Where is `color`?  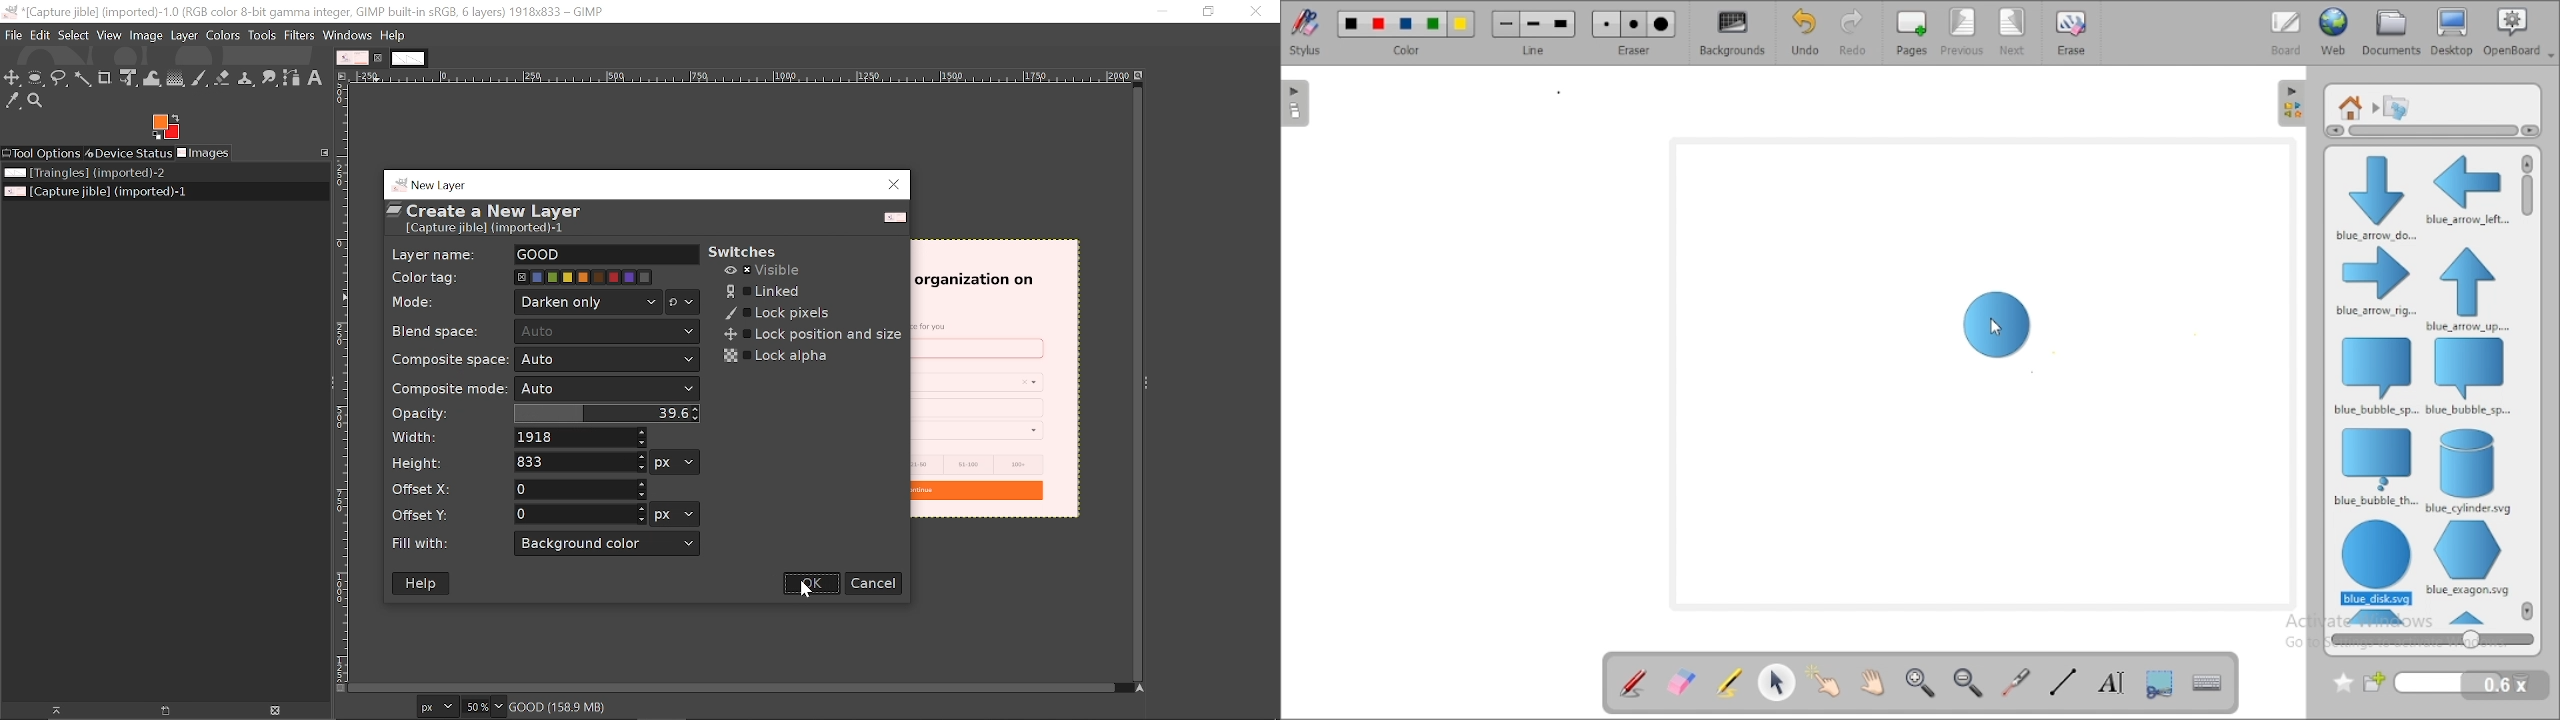
color is located at coordinates (1406, 32).